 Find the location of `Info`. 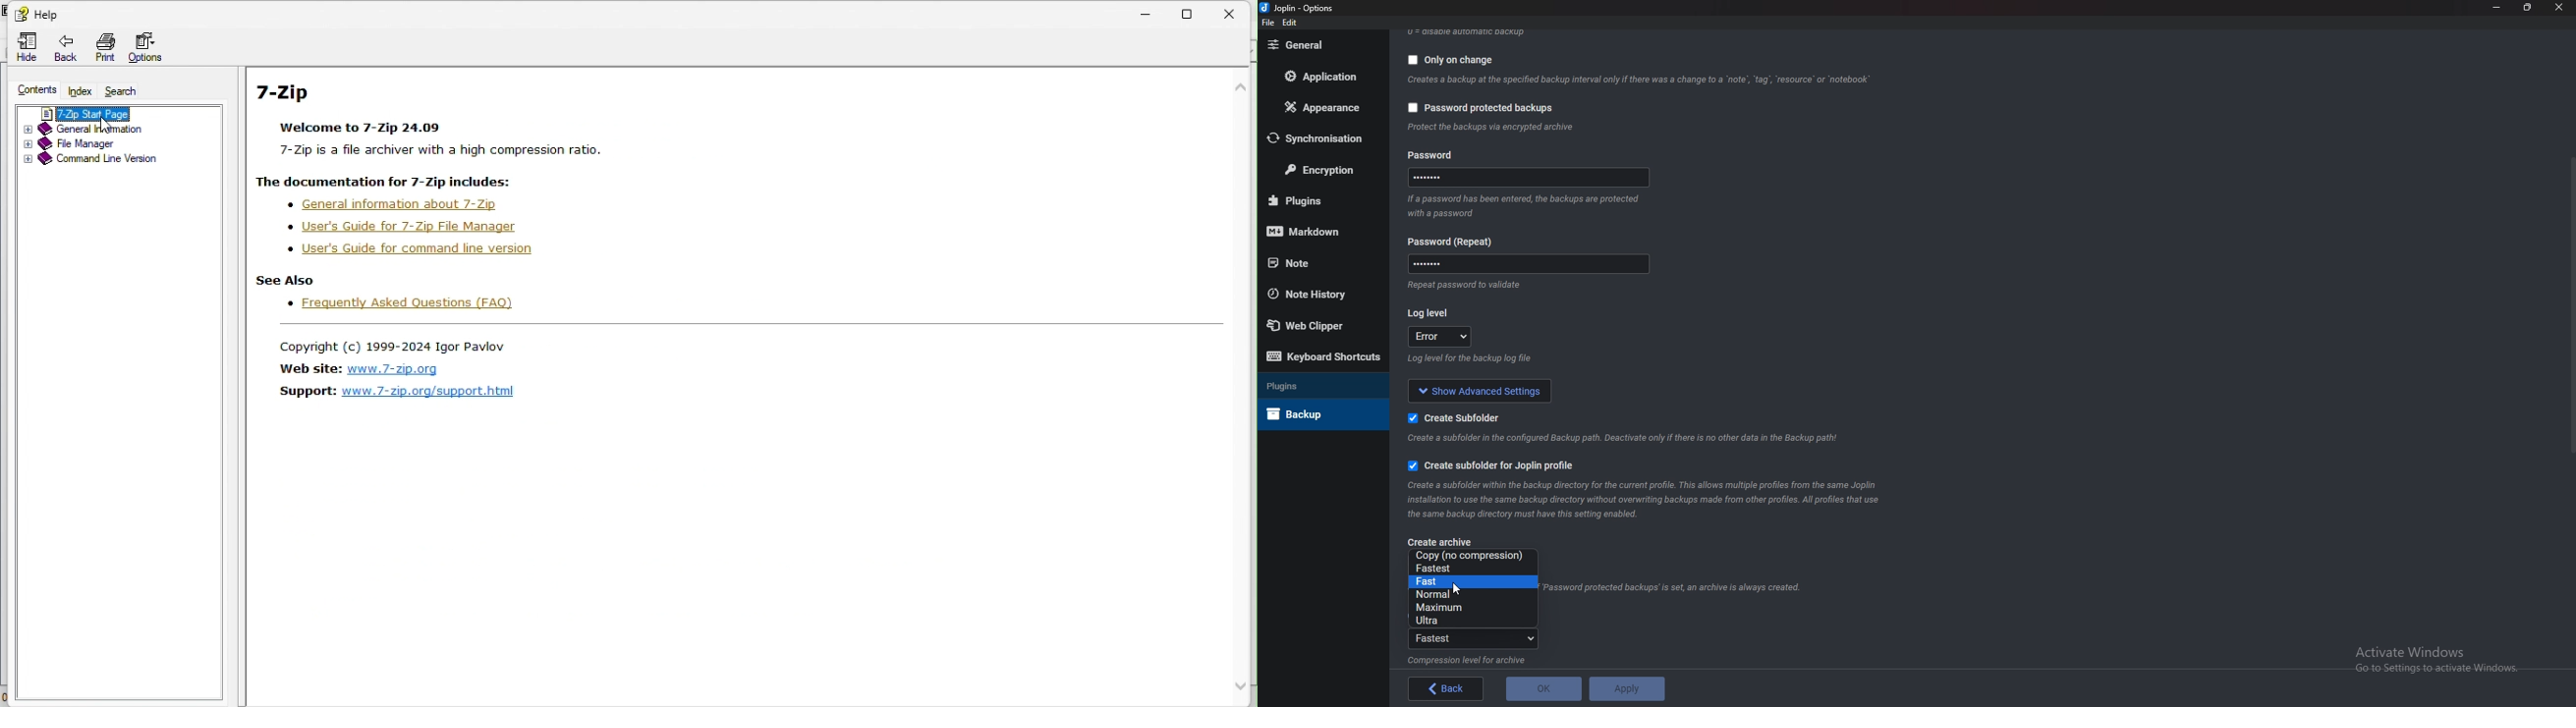

Info is located at coordinates (1472, 660).